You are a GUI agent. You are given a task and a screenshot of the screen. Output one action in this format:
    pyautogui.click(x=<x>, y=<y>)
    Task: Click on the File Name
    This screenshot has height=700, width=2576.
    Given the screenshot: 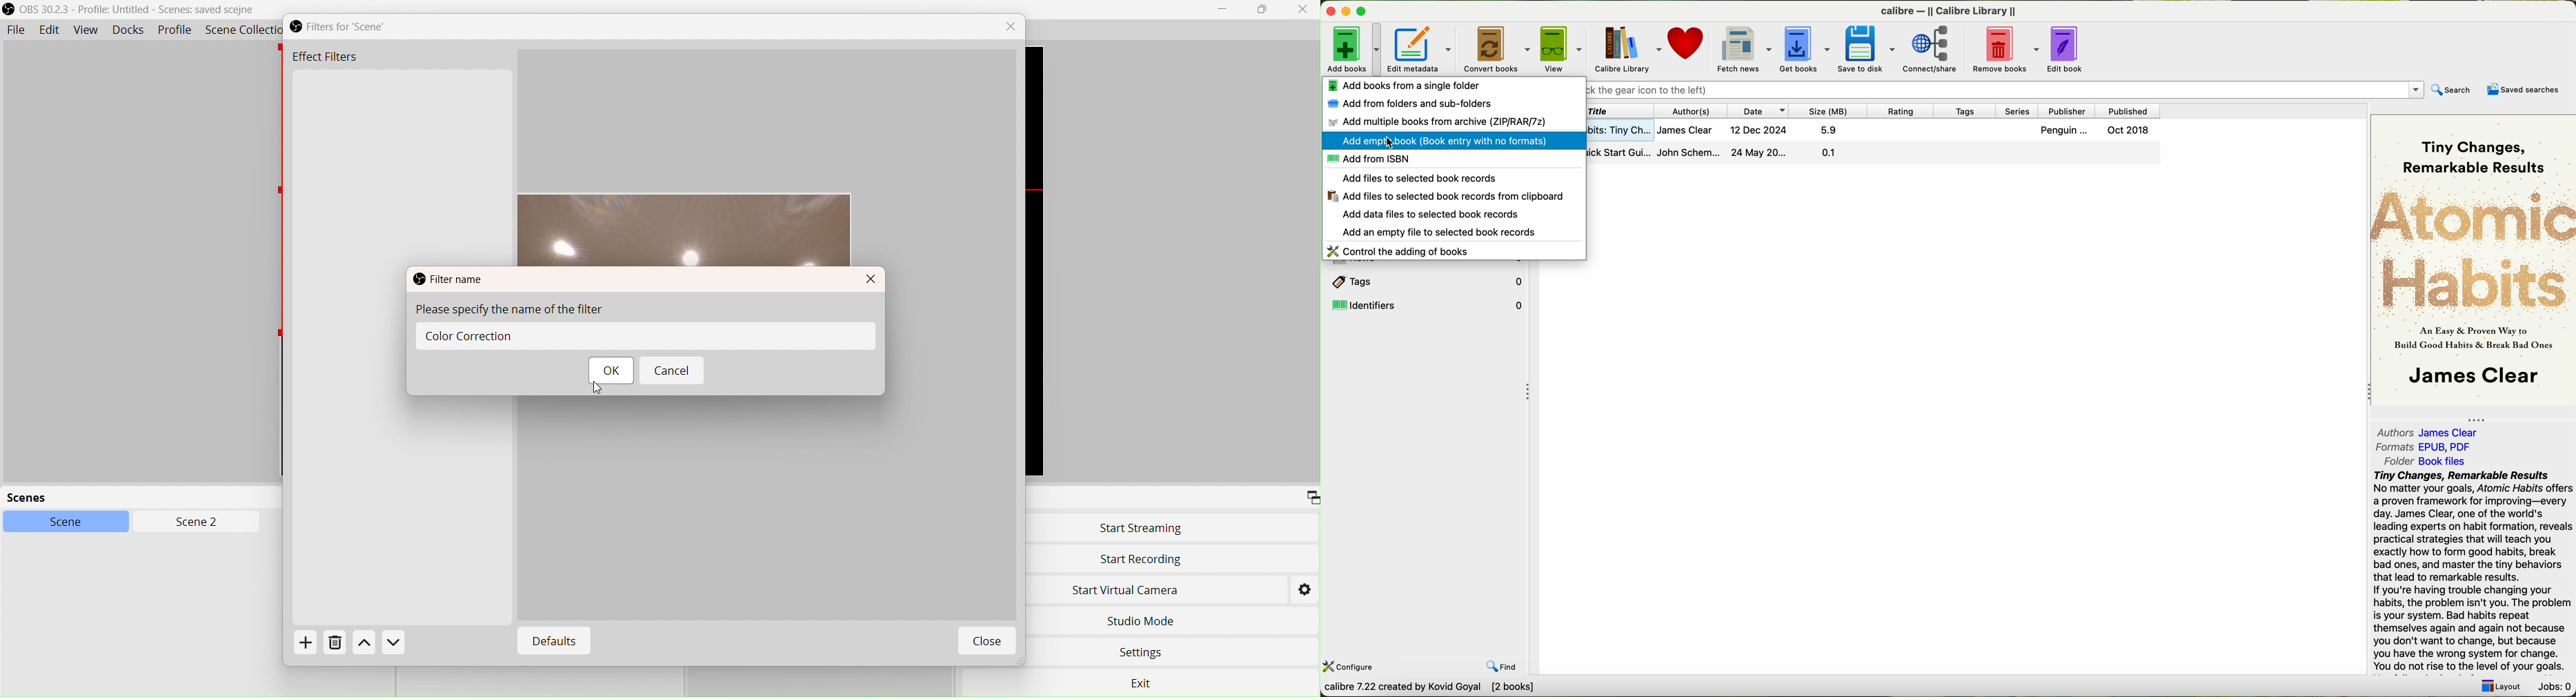 What is the action you would take?
    pyautogui.click(x=448, y=278)
    